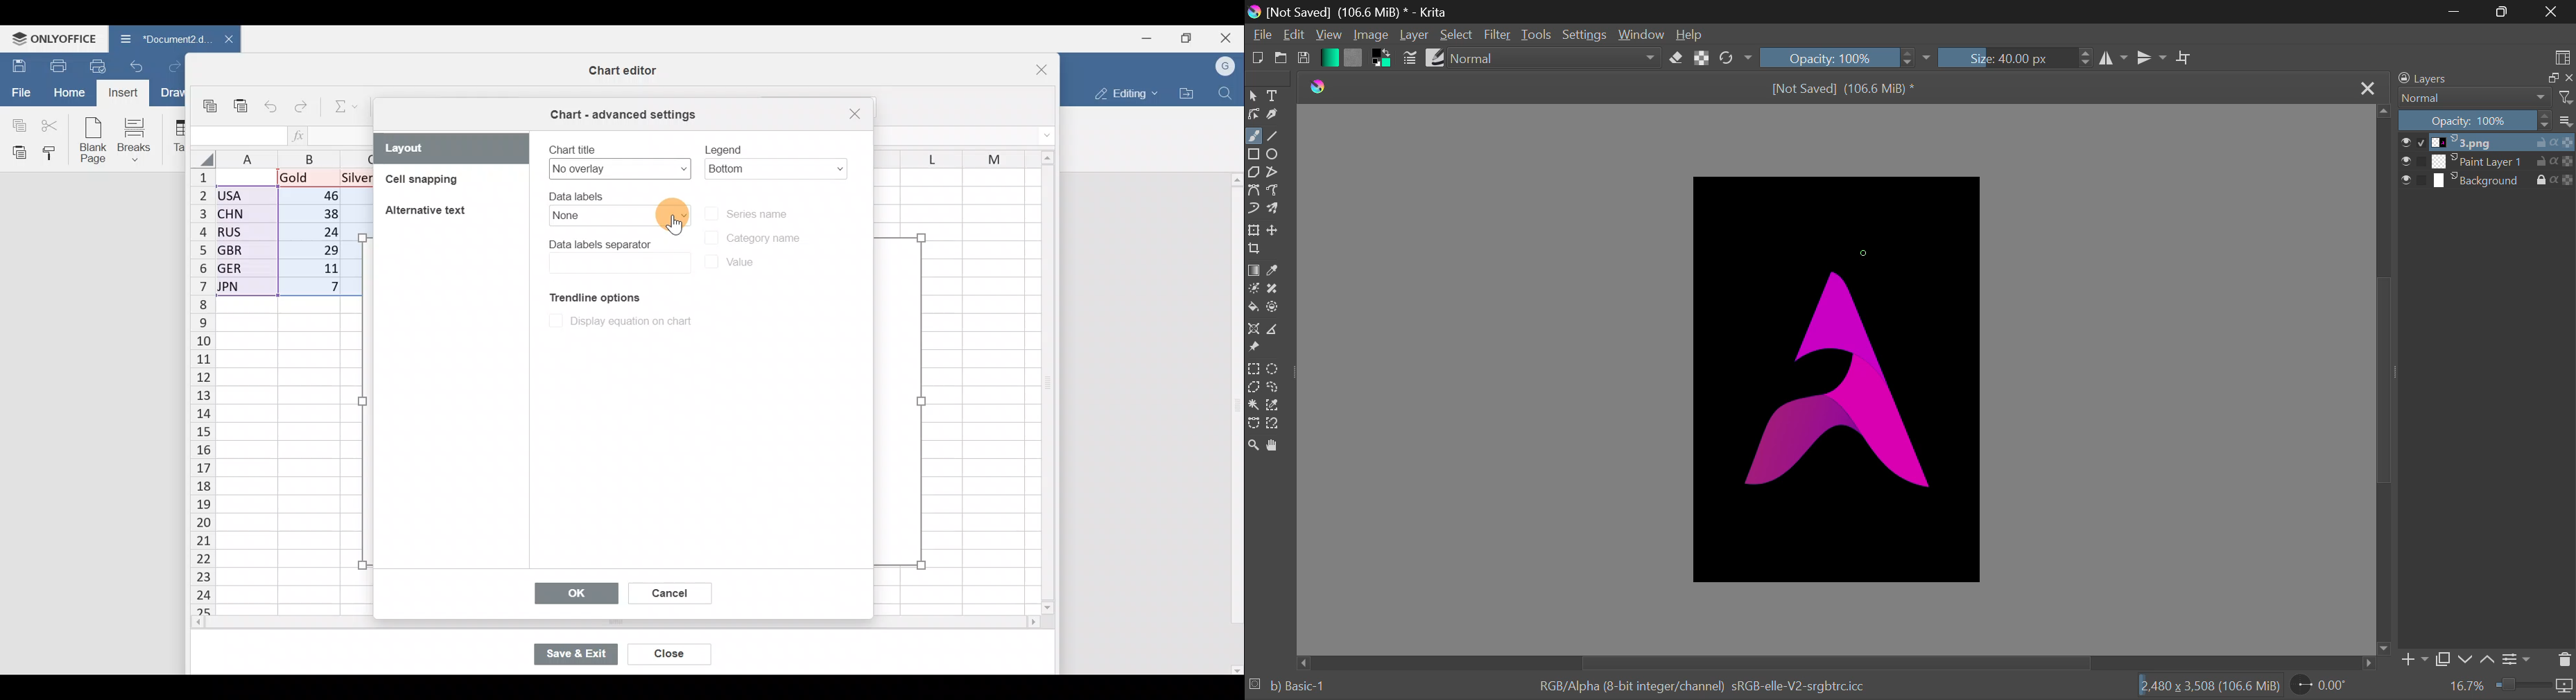 This screenshot has height=700, width=2576. Describe the element at coordinates (1254, 270) in the screenshot. I see `Gradient Fill` at that location.